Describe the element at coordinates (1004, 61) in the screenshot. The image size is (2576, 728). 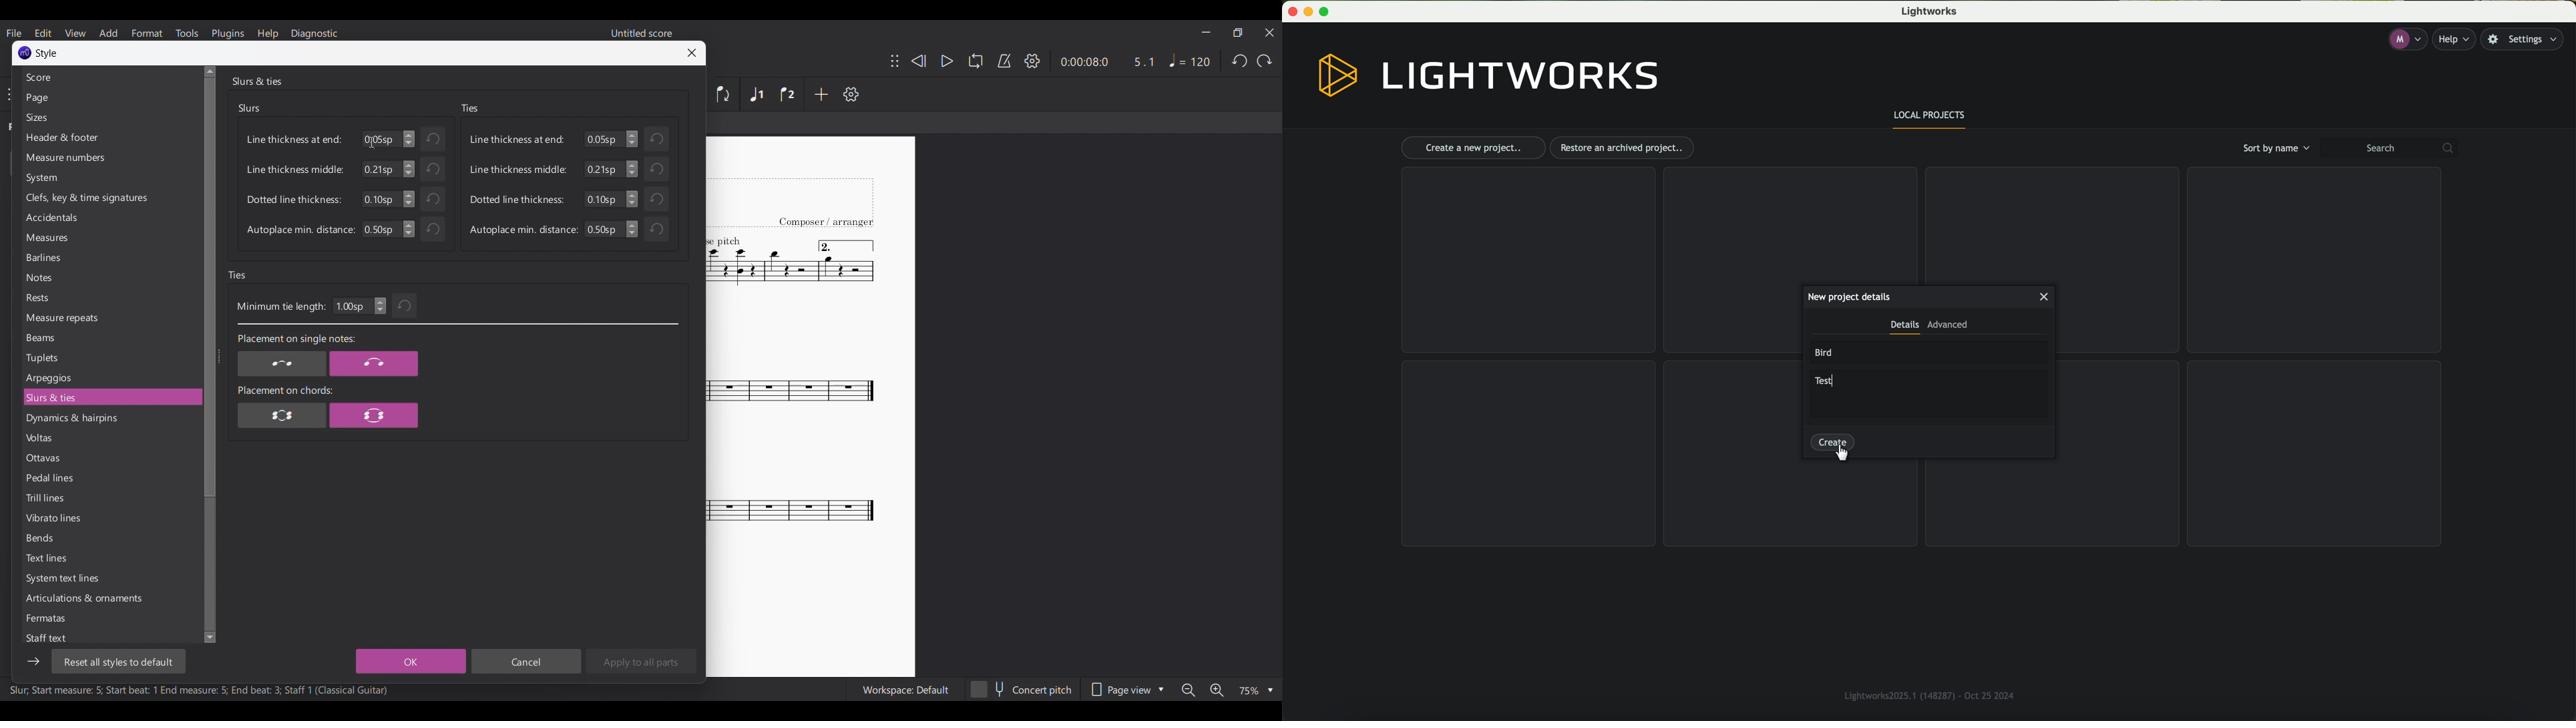
I see `Metronome` at that location.